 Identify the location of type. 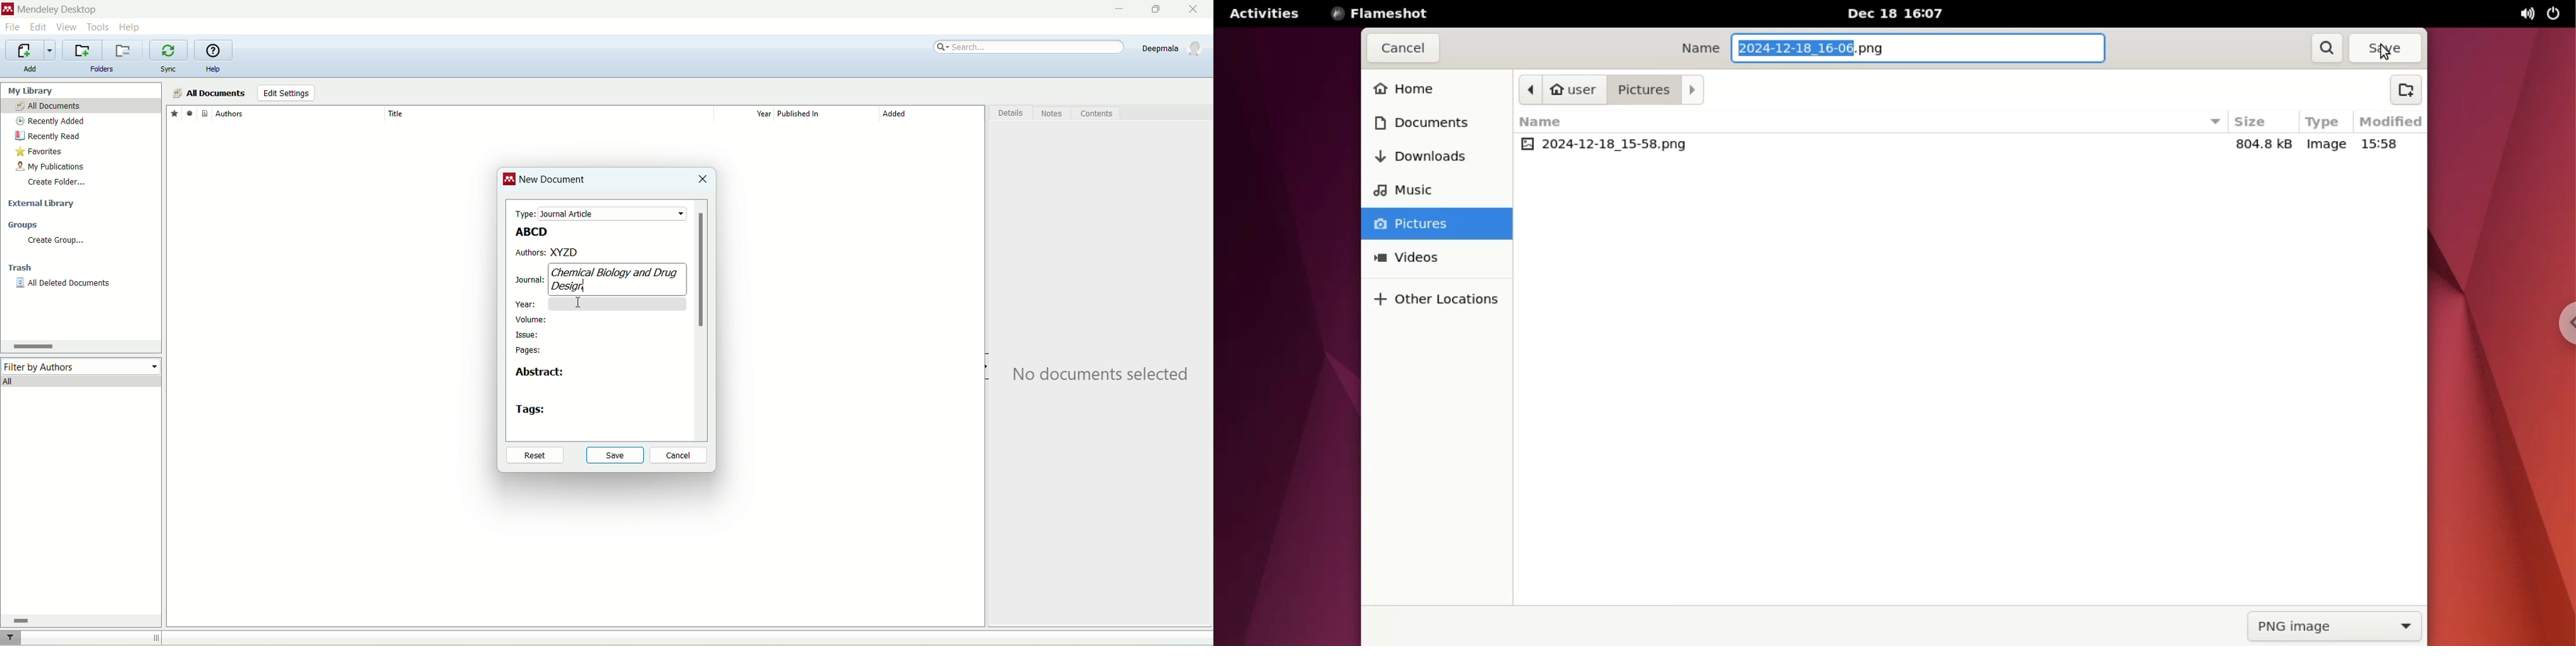
(597, 213).